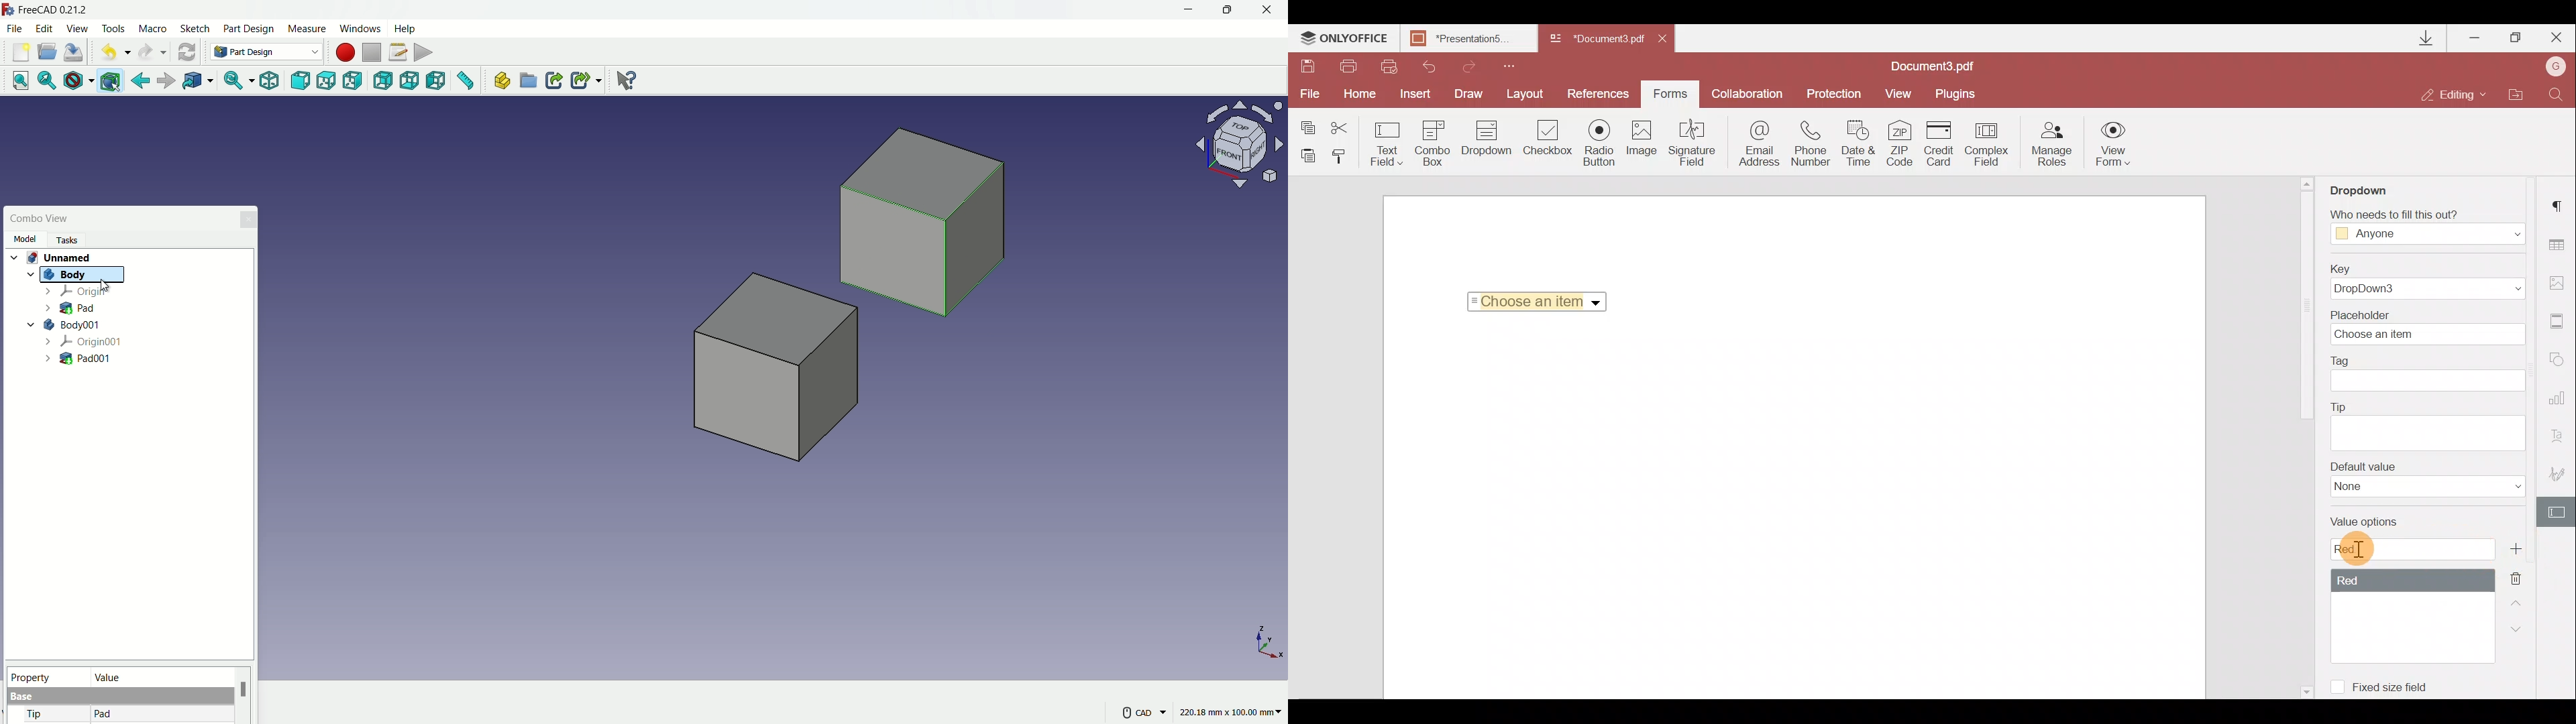 The height and width of the screenshot is (728, 2576). Describe the element at coordinates (23, 697) in the screenshot. I see `base` at that location.